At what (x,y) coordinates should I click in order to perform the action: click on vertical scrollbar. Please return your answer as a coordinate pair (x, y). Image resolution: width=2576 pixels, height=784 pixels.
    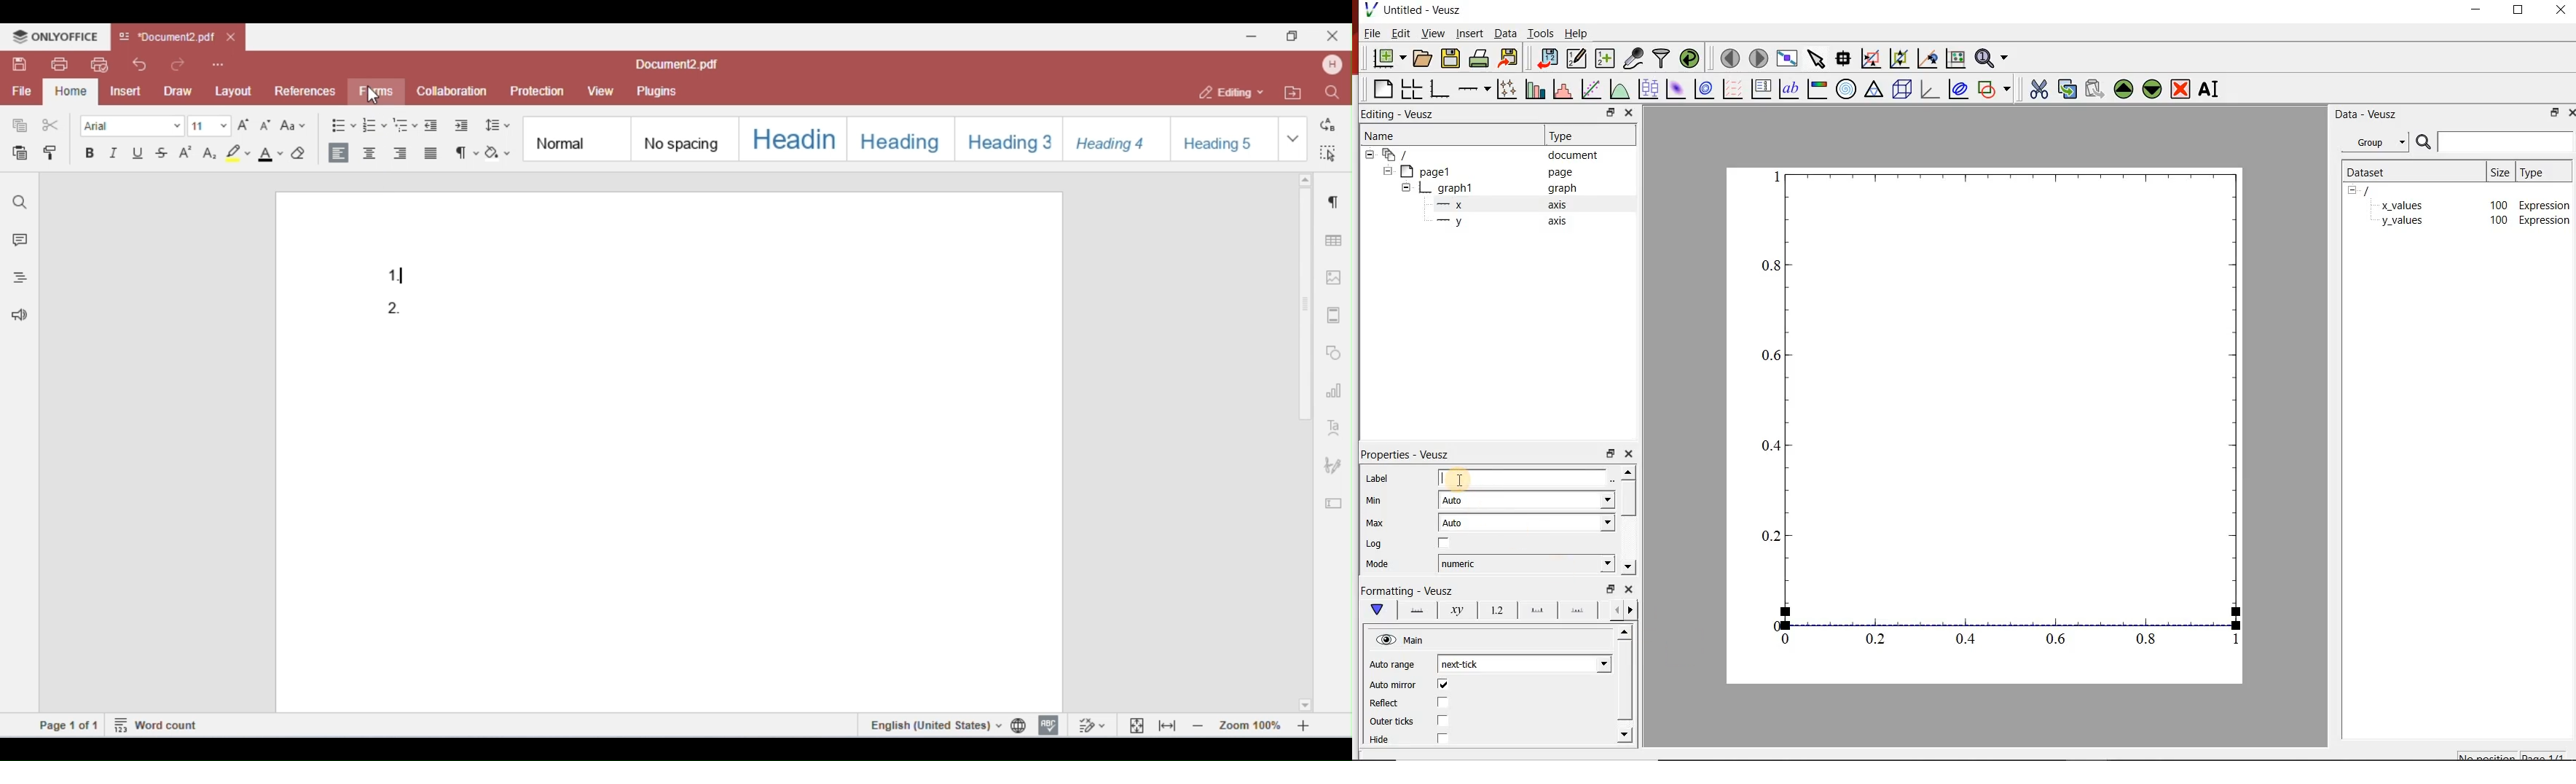
    Looking at the image, I should click on (1627, 499).